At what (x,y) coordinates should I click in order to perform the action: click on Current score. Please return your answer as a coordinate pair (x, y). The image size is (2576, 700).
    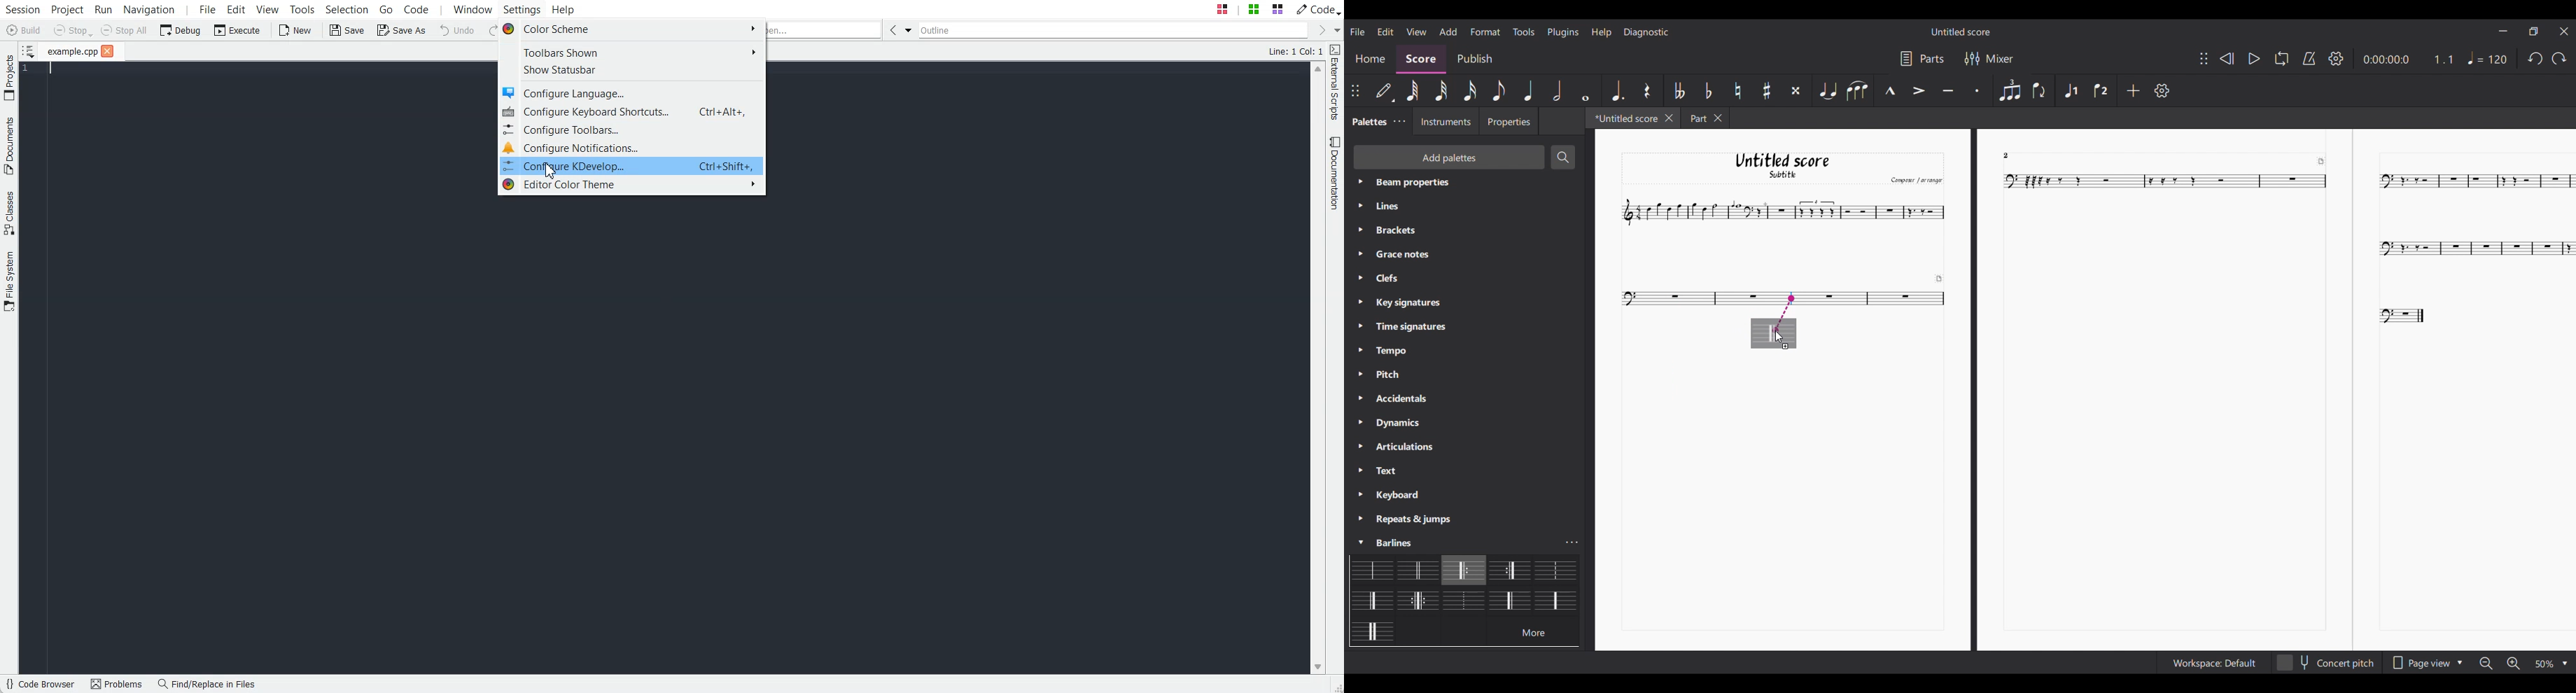
    Looking at the image, I should click on (2086, 390).